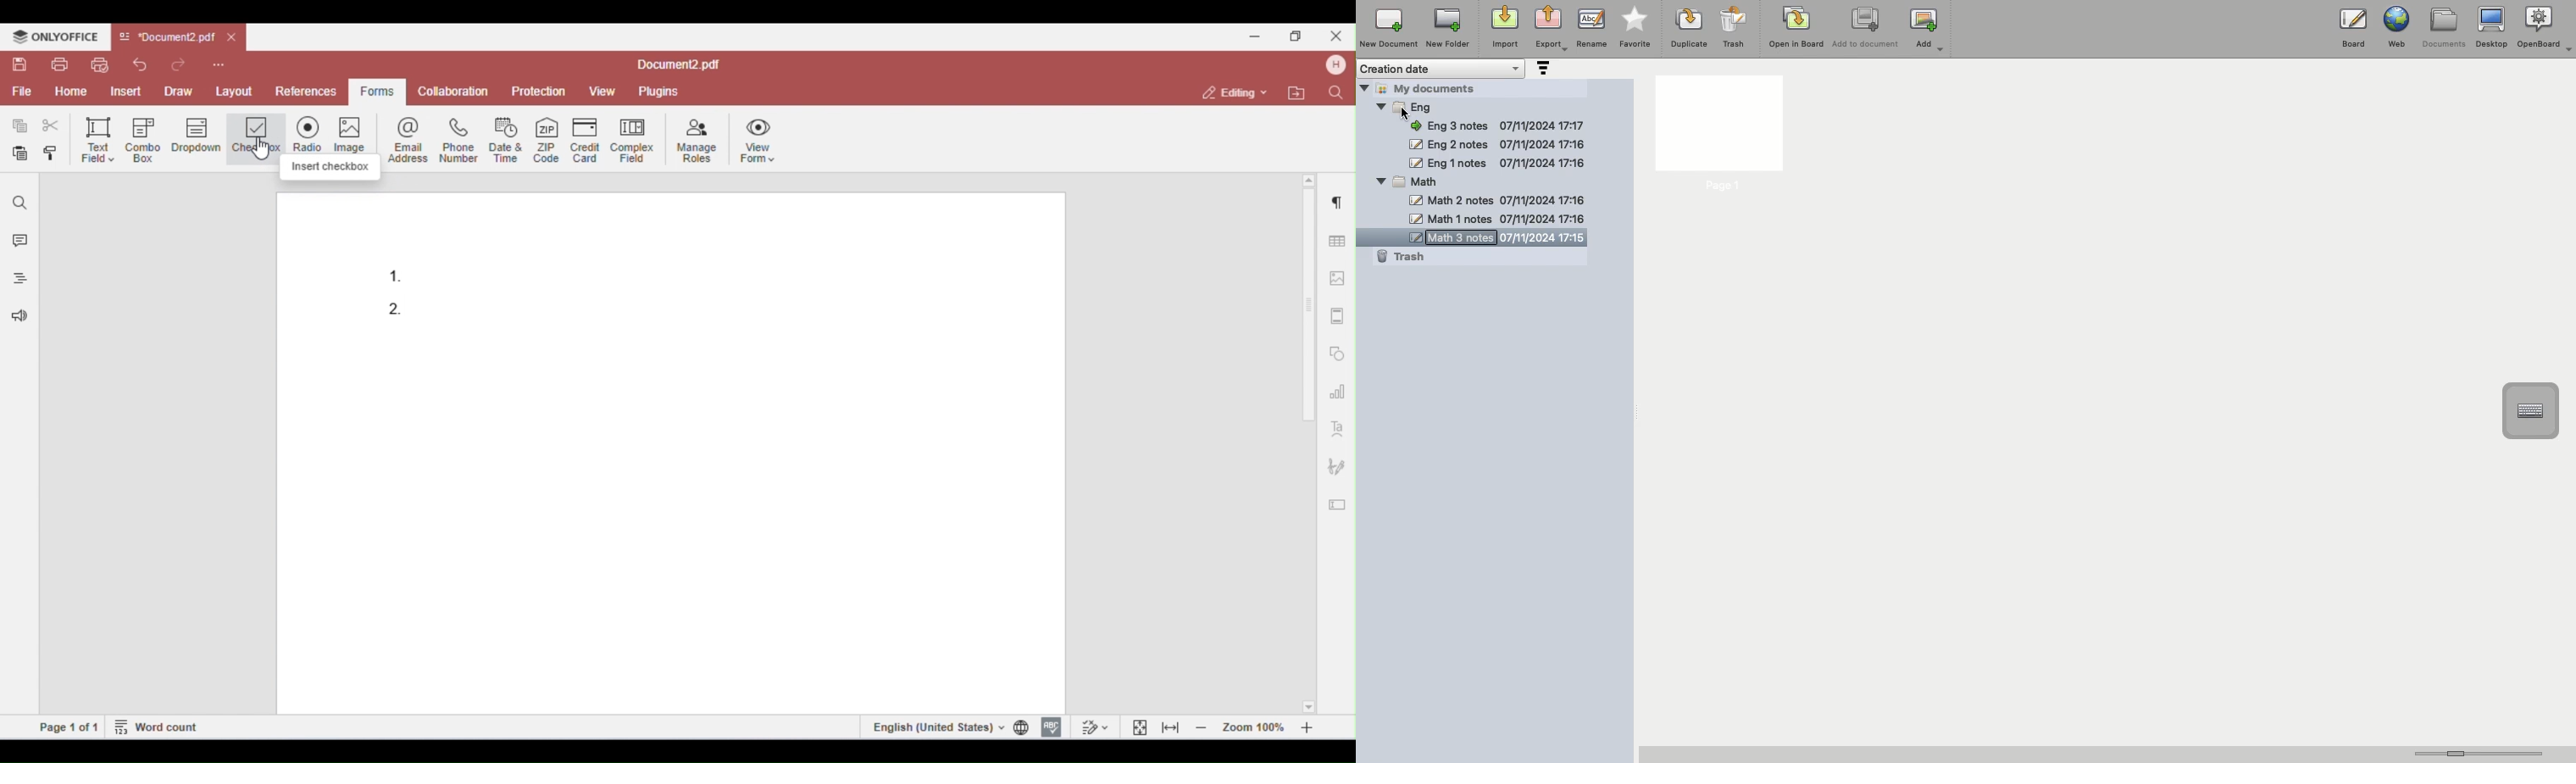 This screenshot has height=784, width=2576. What do you see at coordinates (1503, 28) in the screenshot?
I see `Import` at bounding box center [1503, 28].